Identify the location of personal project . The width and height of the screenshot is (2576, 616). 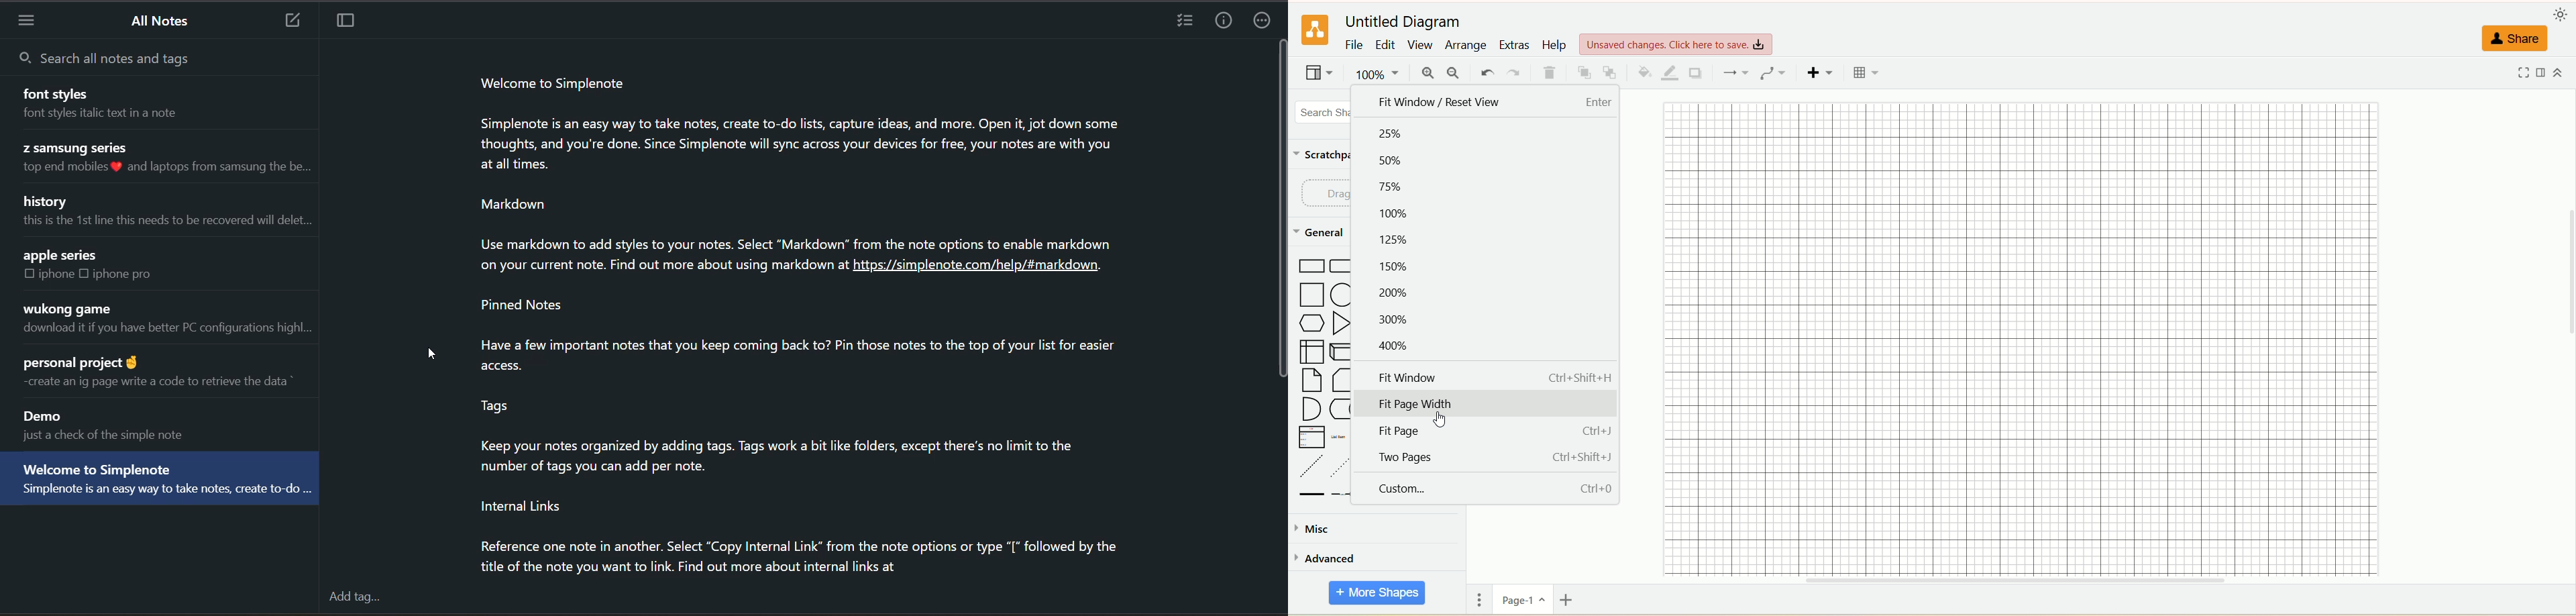
(82, 364).